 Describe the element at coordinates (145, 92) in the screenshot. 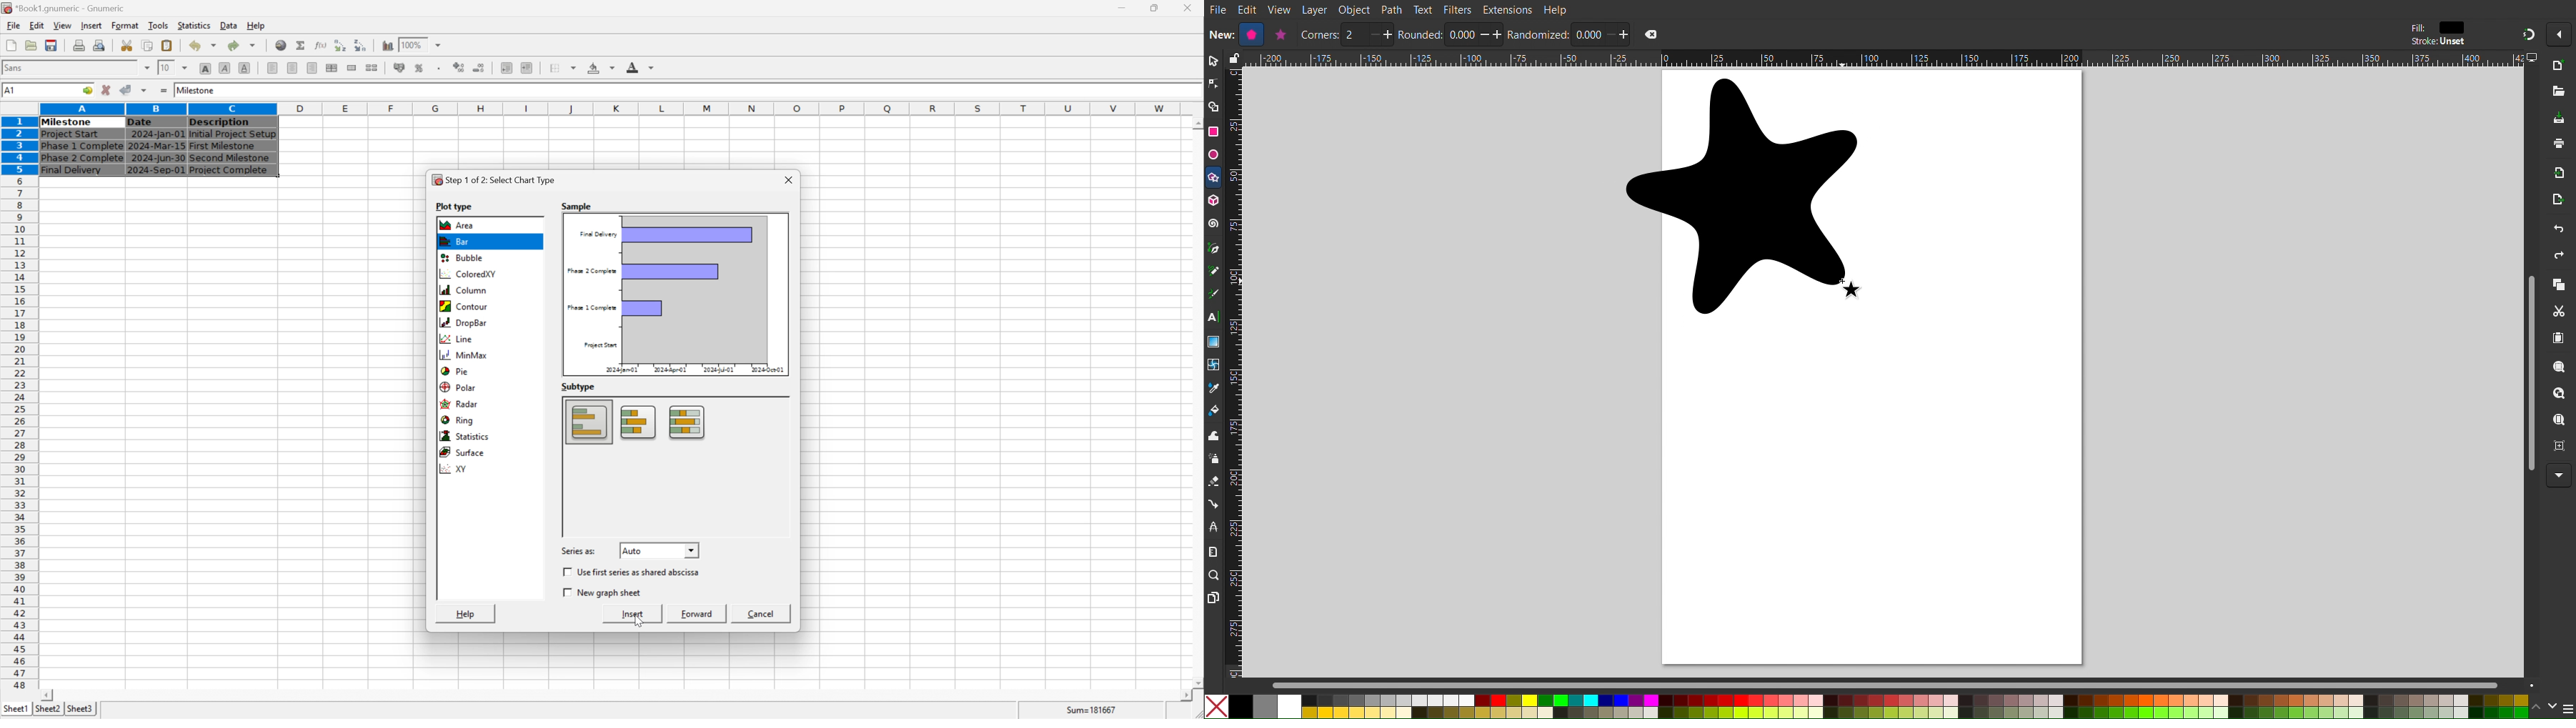

I see `accept changes in multiple cells` at that location.